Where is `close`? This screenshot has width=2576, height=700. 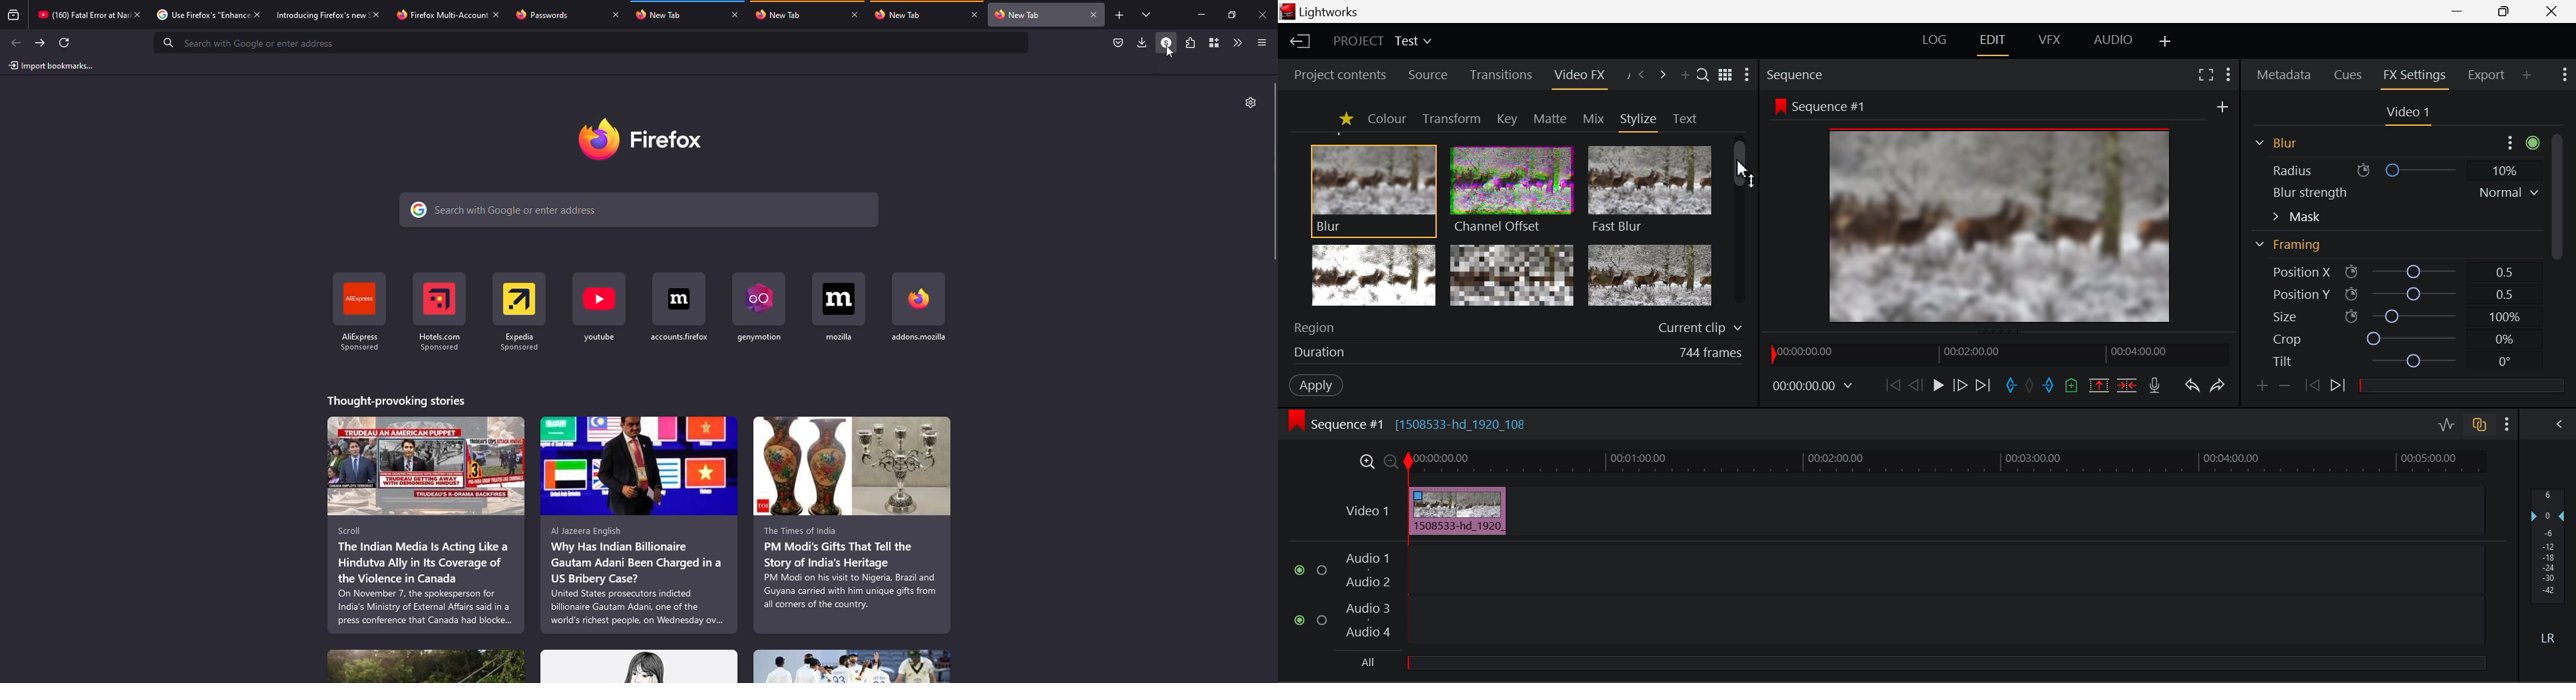 close is located at coordinates (1089, 14).